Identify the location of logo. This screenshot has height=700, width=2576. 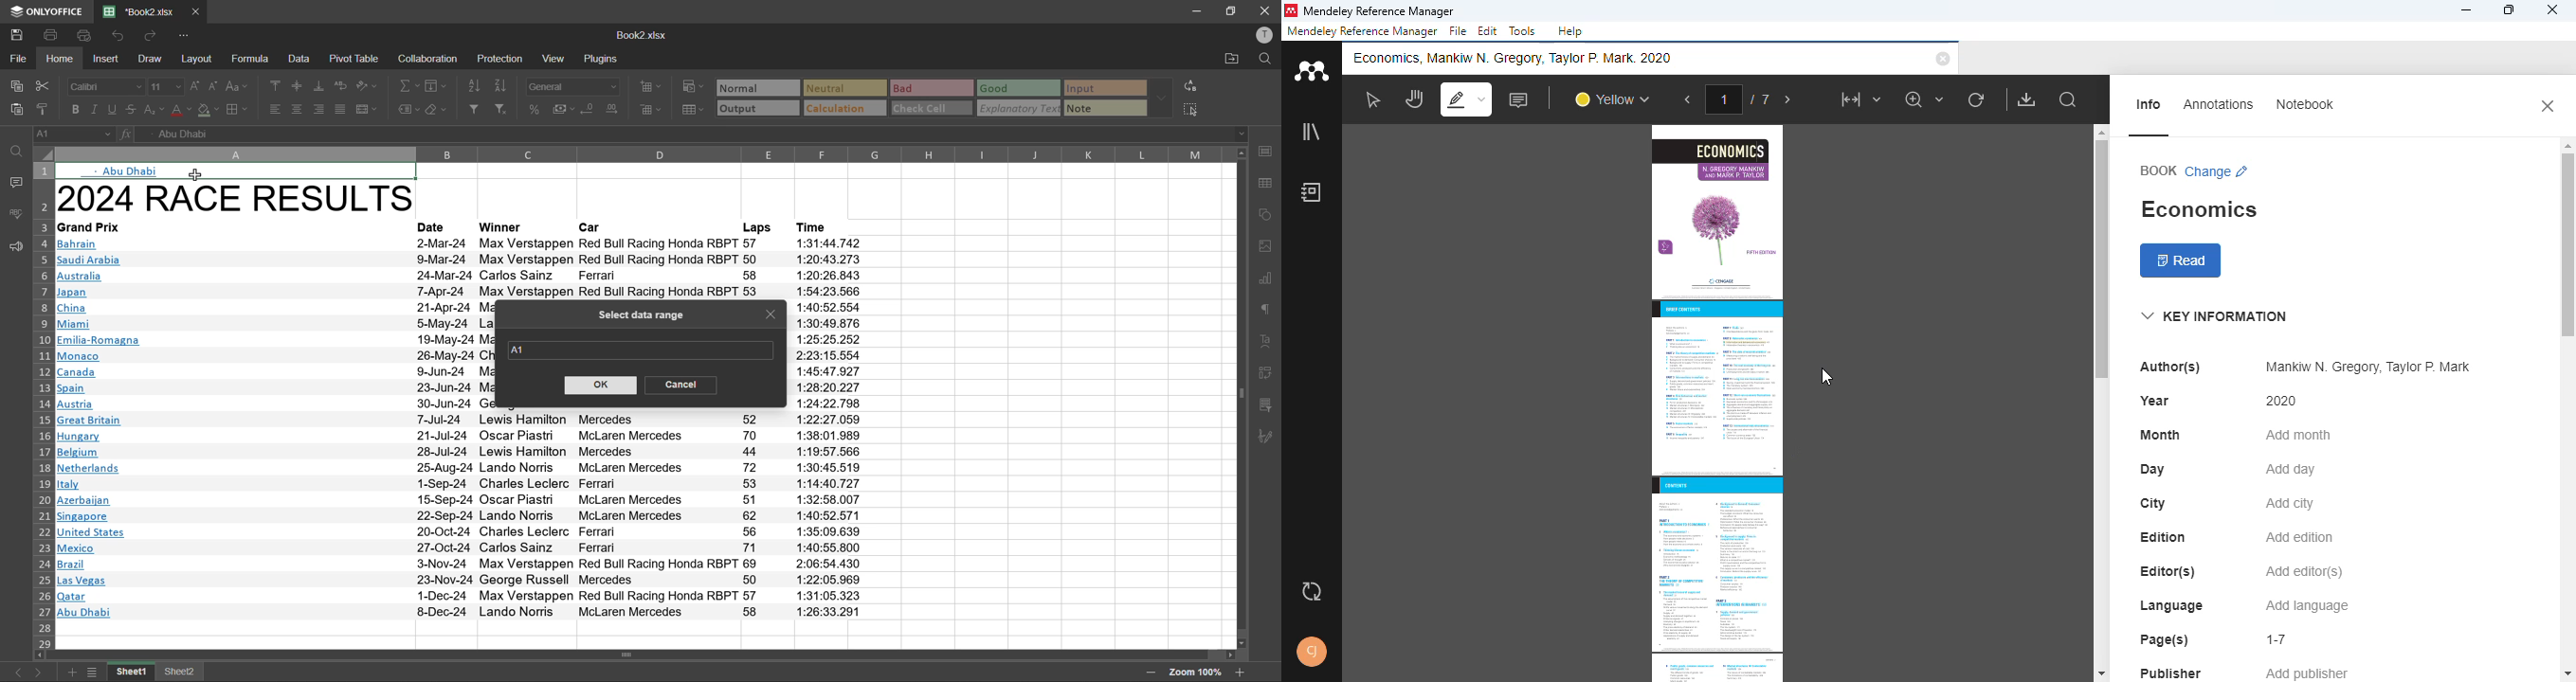
(1310, 69).